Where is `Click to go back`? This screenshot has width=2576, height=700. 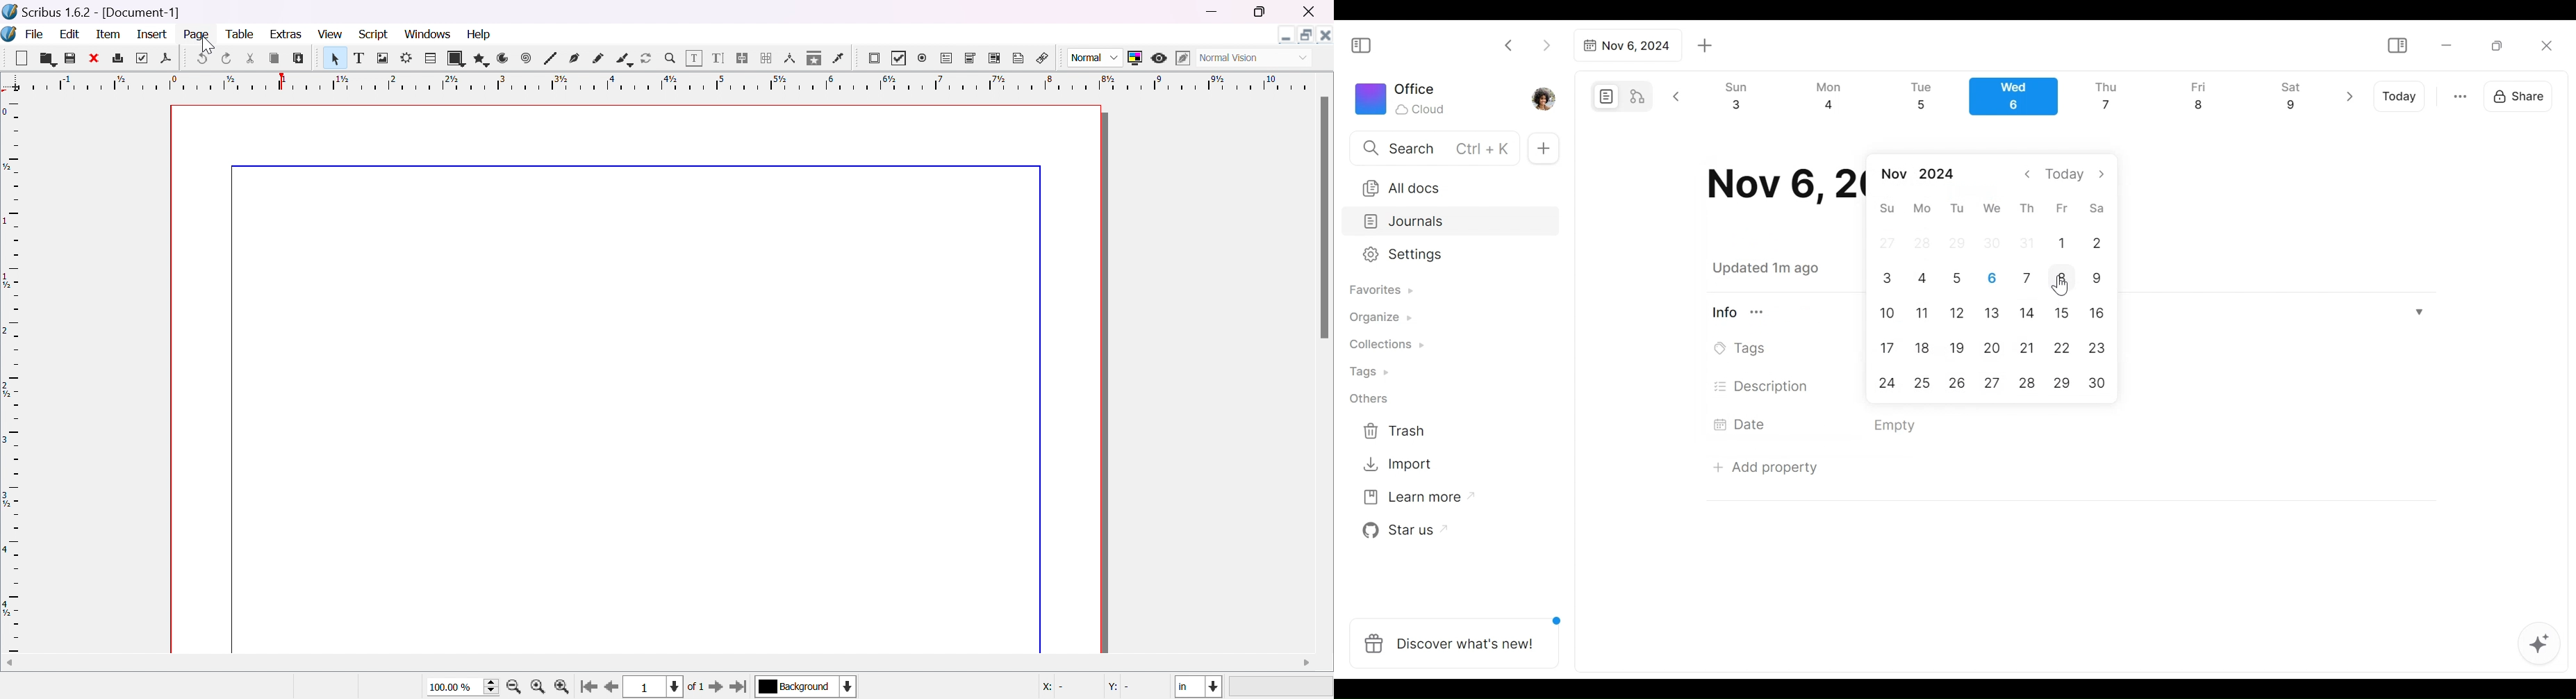
Click to go back is located at coordinates (1509, 44).